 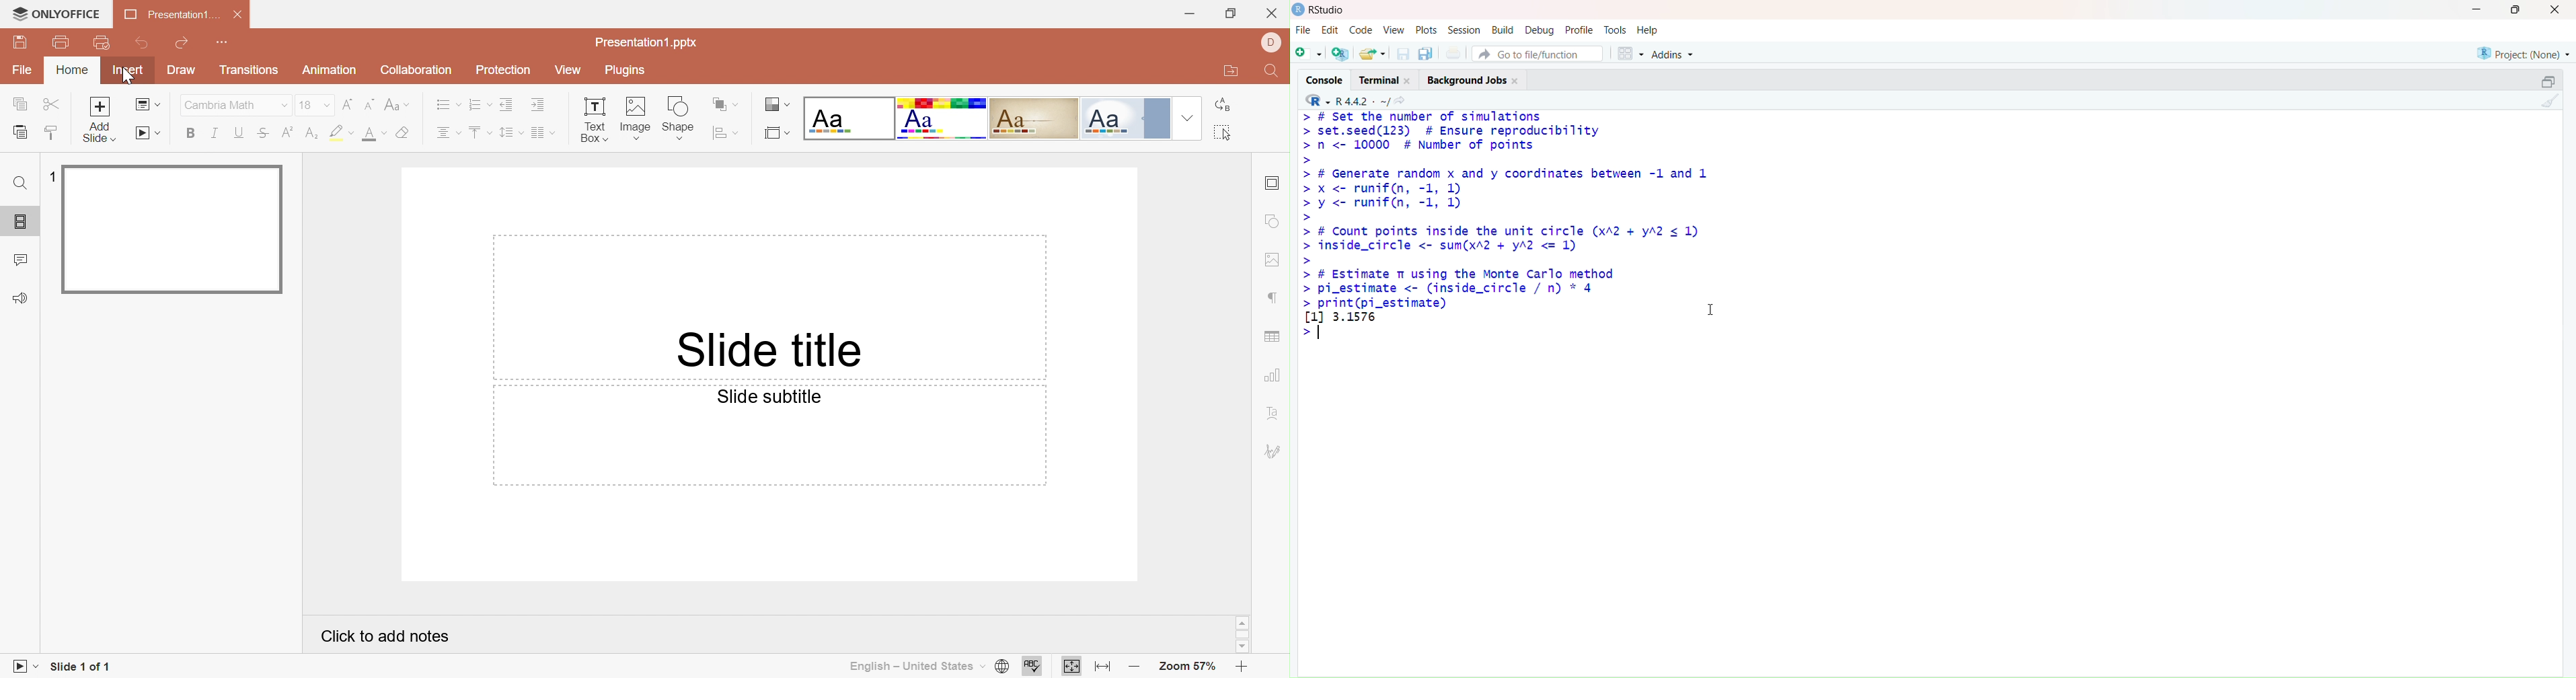 I want to click on Edit, so click(x=1331, y=29).